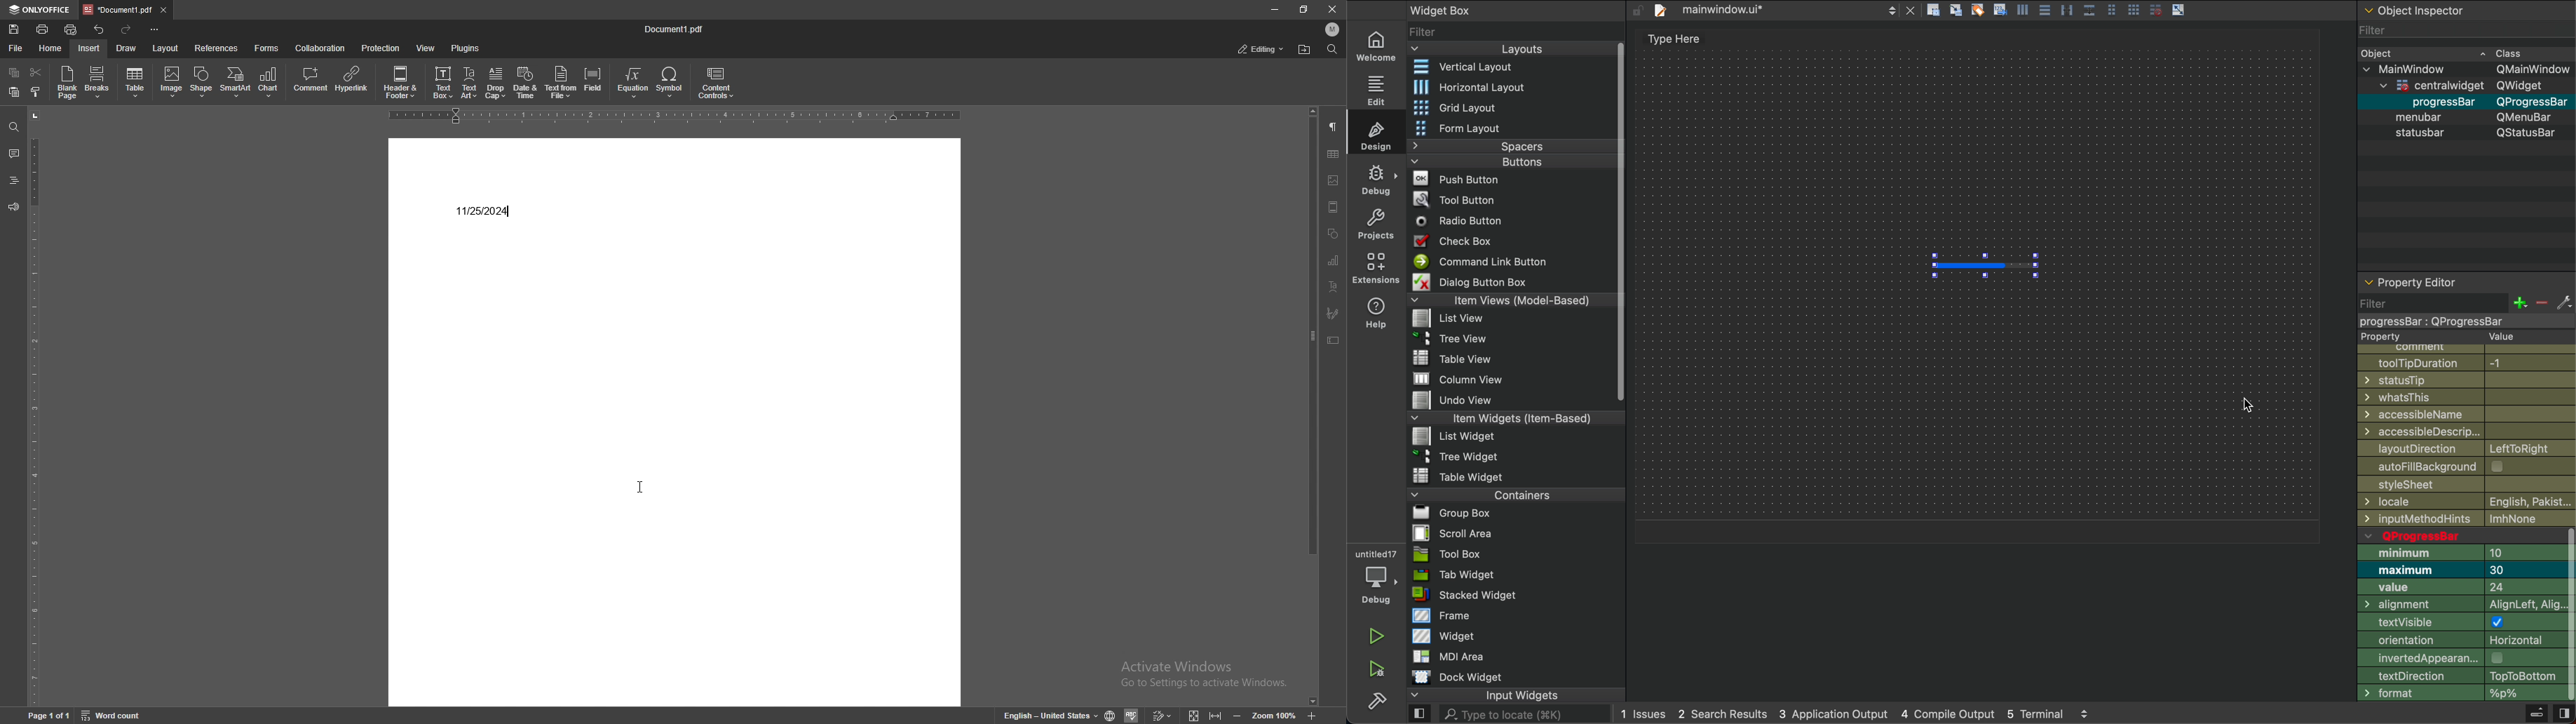 This screenshot has width=2576, height=728. I want to click on Naae access, so click(2467, 415).